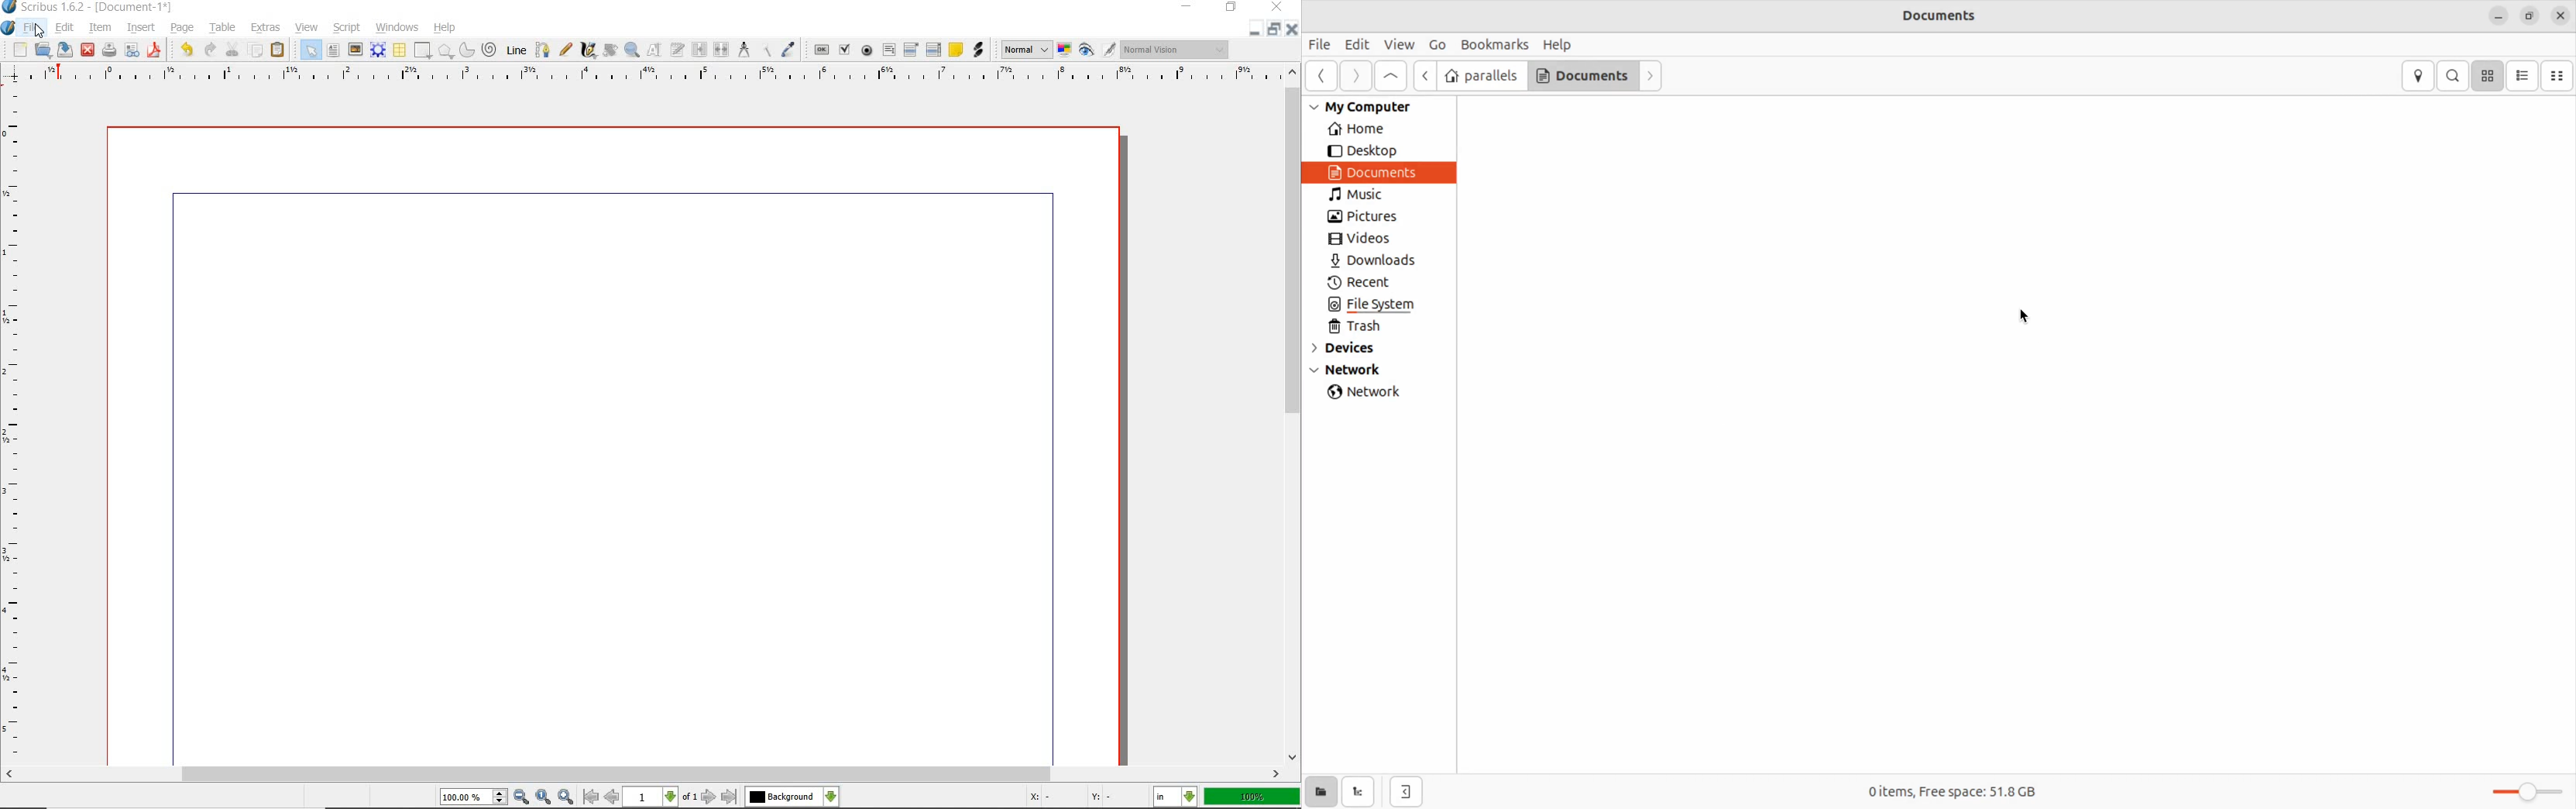 This screenshot has width=2576, height=812. I want to click on print, so click(108, 50).